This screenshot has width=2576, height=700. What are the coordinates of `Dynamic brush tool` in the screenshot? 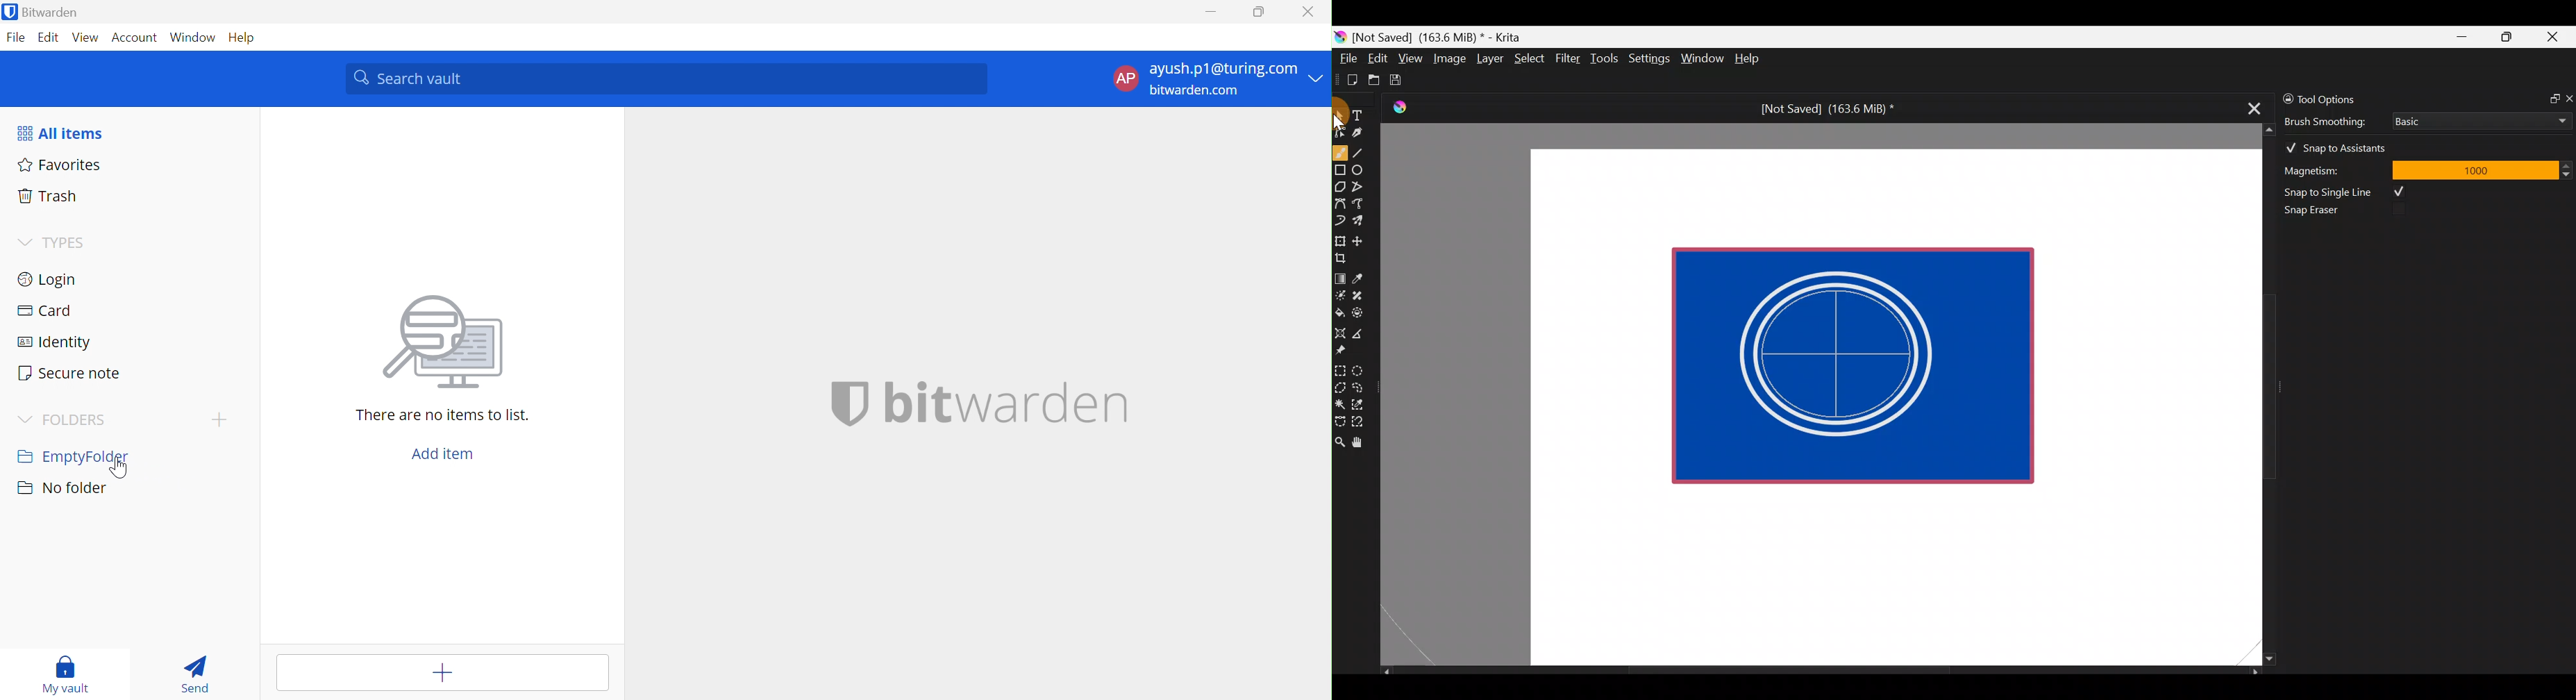 It's located at (1341, 220).